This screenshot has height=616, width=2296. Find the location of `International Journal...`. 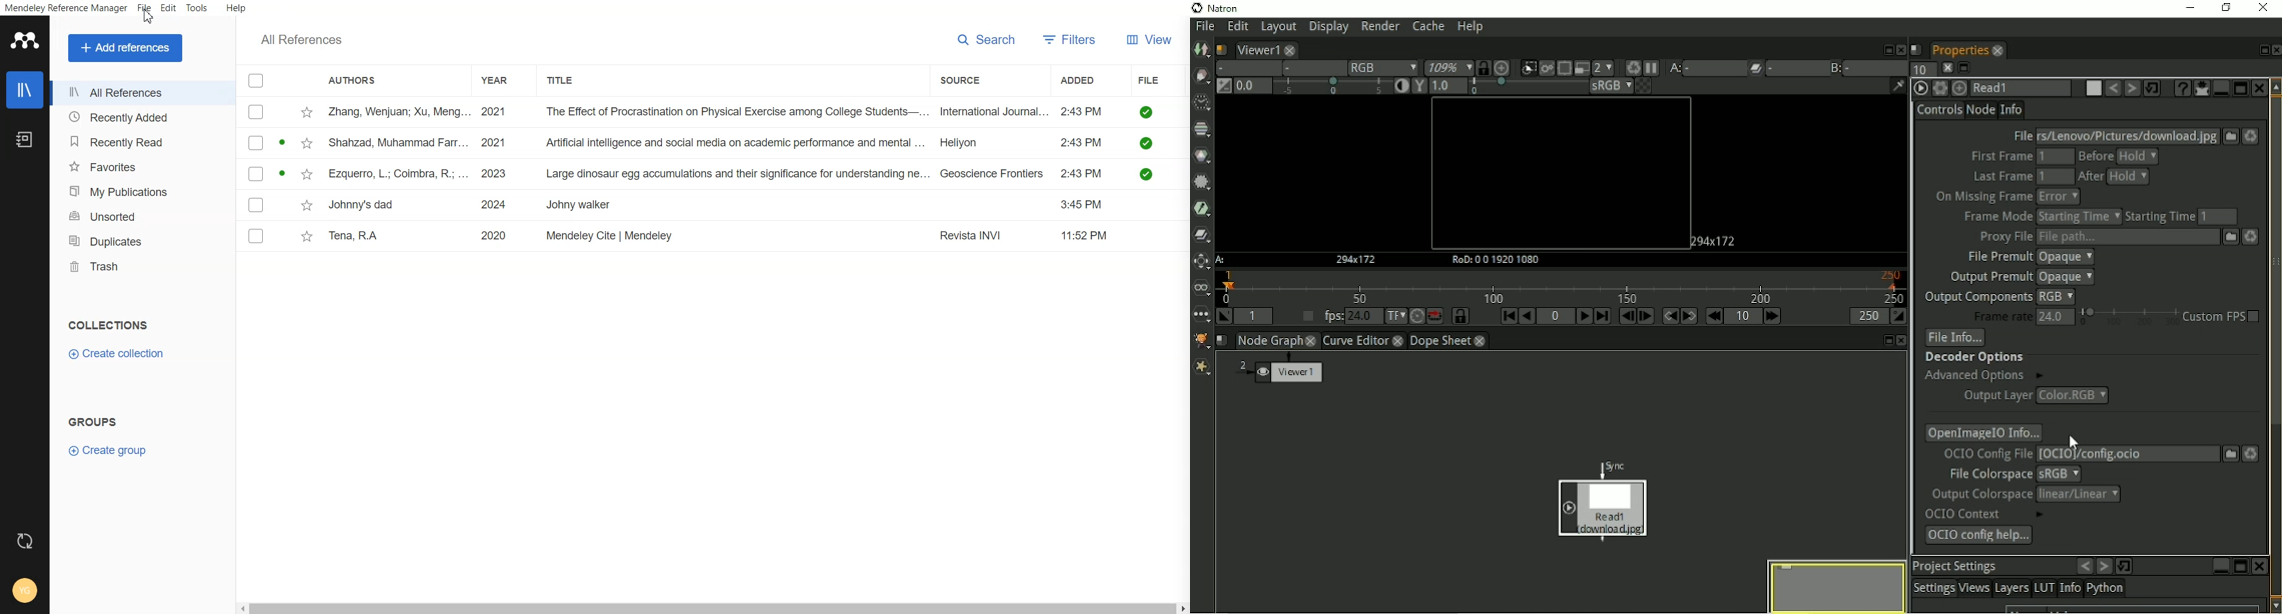

International Journal... is located at coordinates (995, 112).